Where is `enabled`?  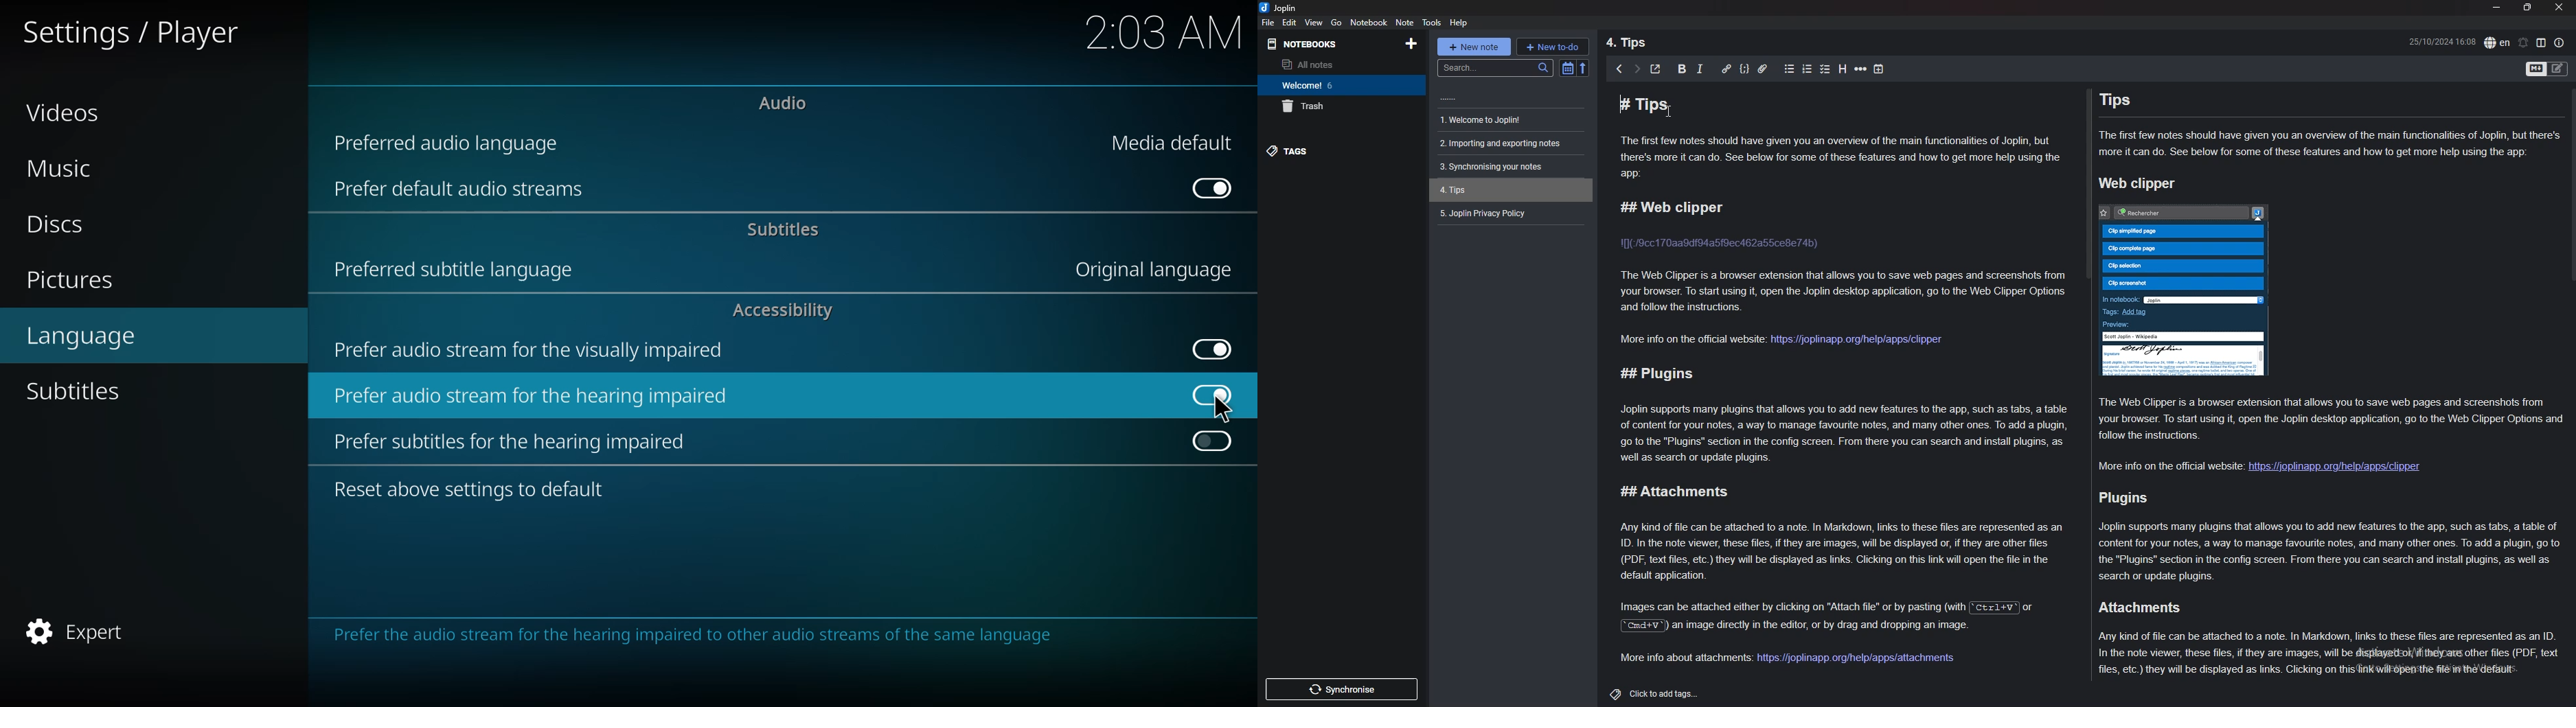 enabled is located at coordinates (1212, 188).